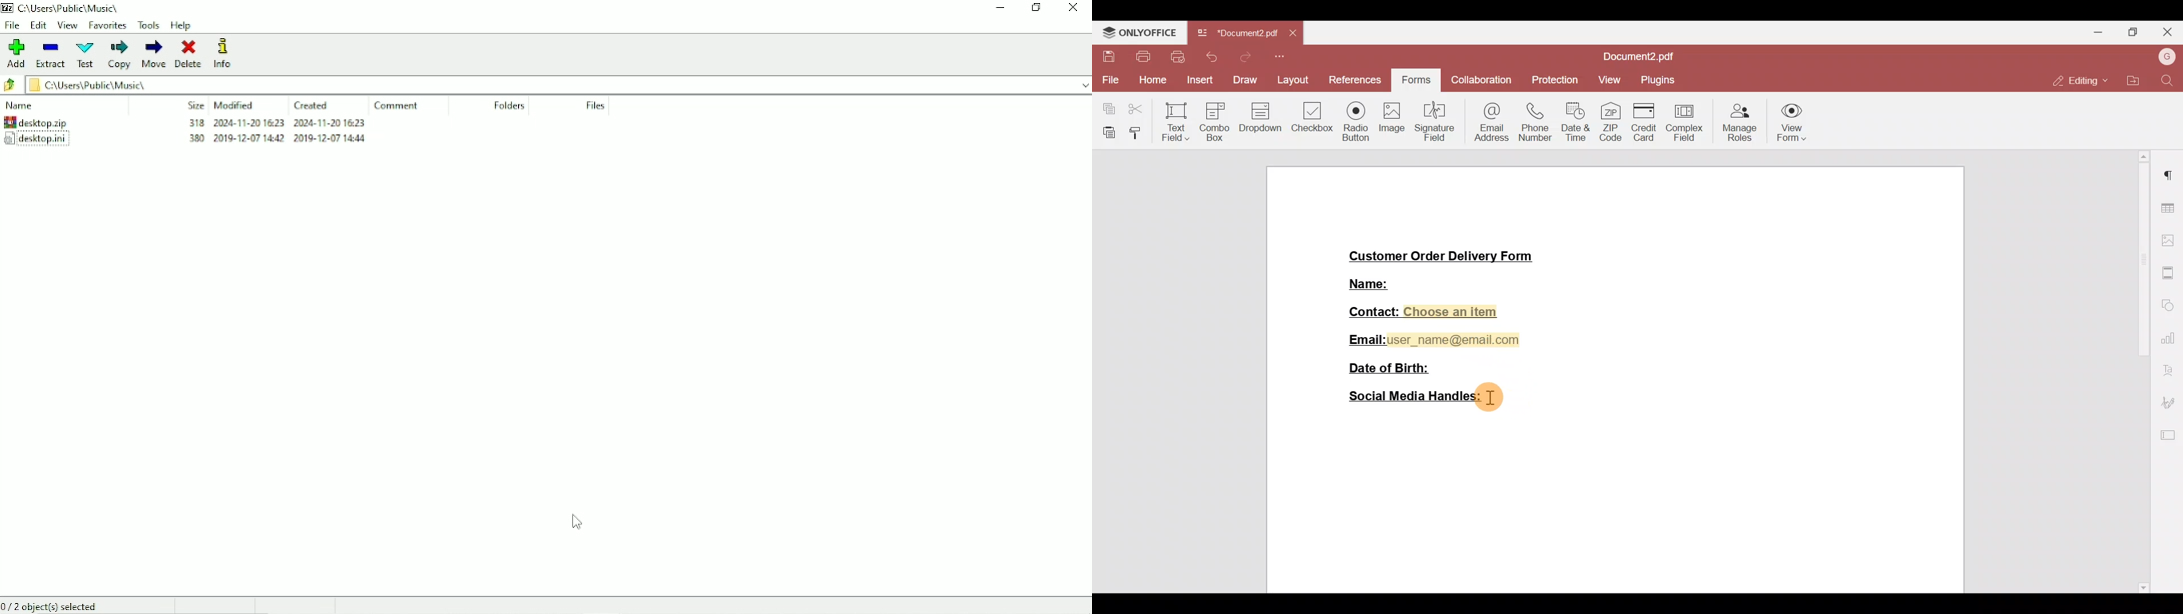 Image resolution: width=2184 pixels, height=616 pixels. Describe the element at coordinates (2130, 79) in the screenshot. I see `Open file location` at that location.